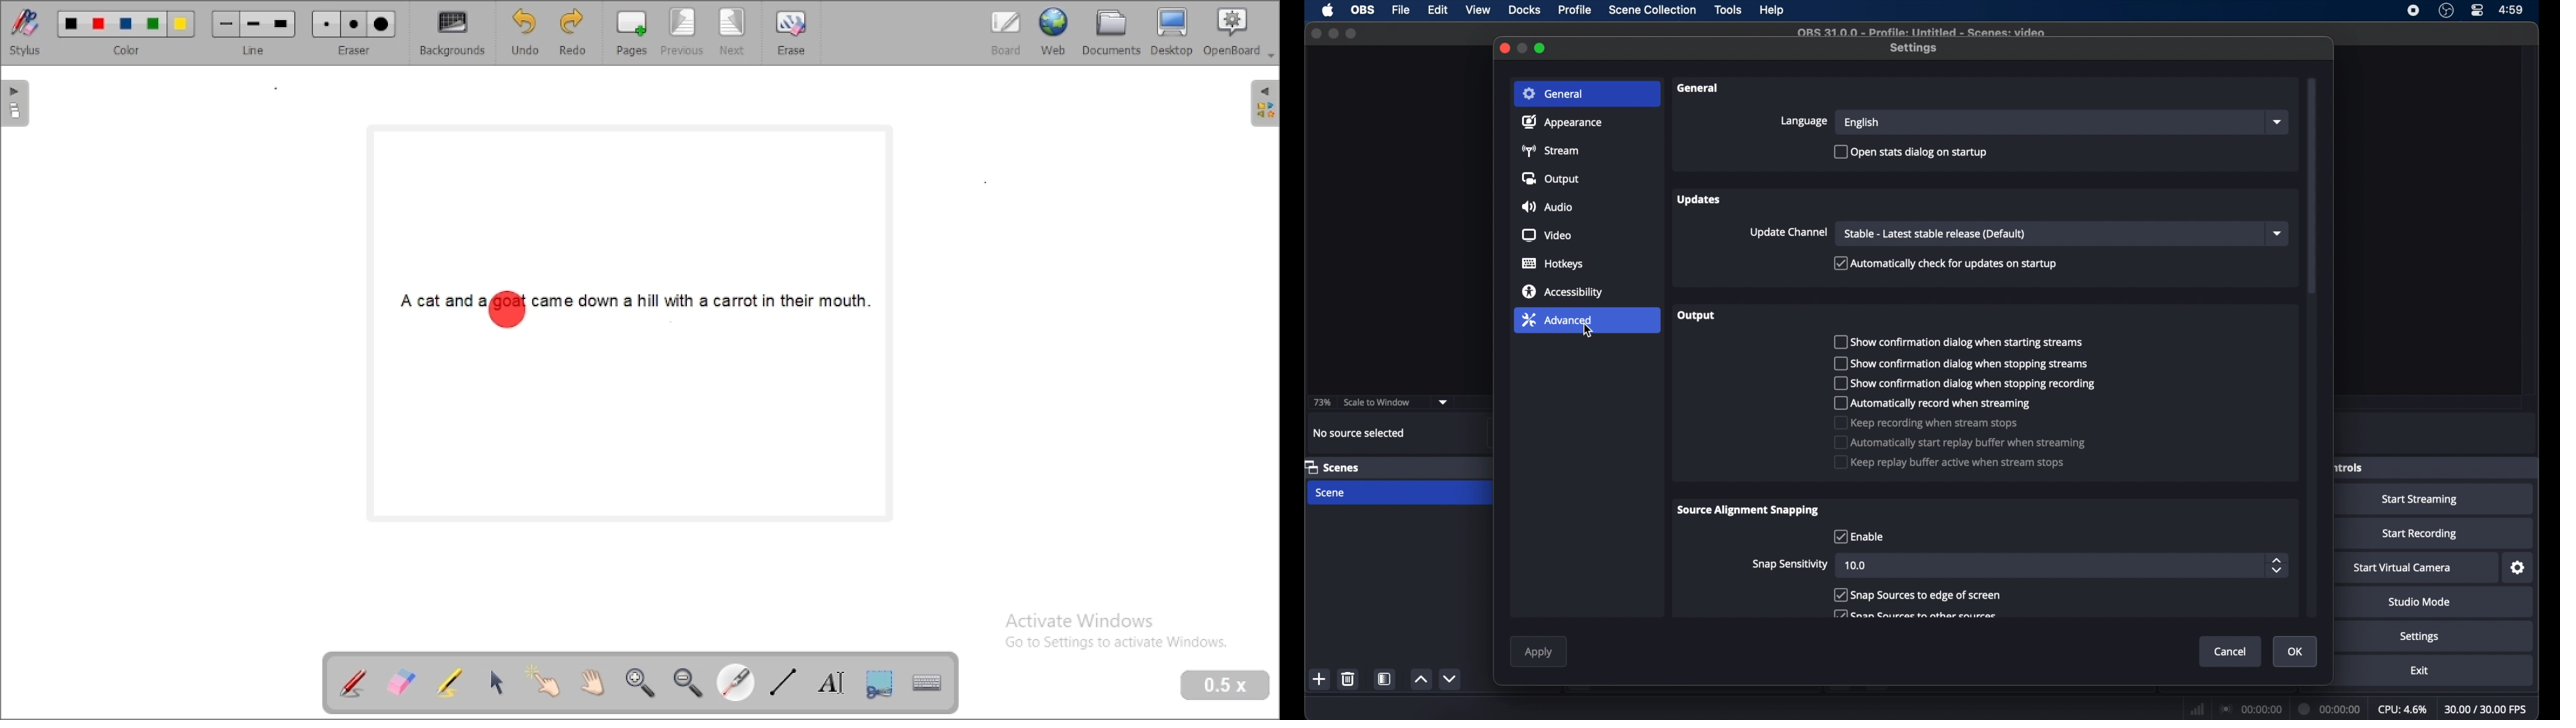 The image size is (2576, 728). Describe the element at coordinates (1541, 48) in the screenshot. I see `maximize` at that location.